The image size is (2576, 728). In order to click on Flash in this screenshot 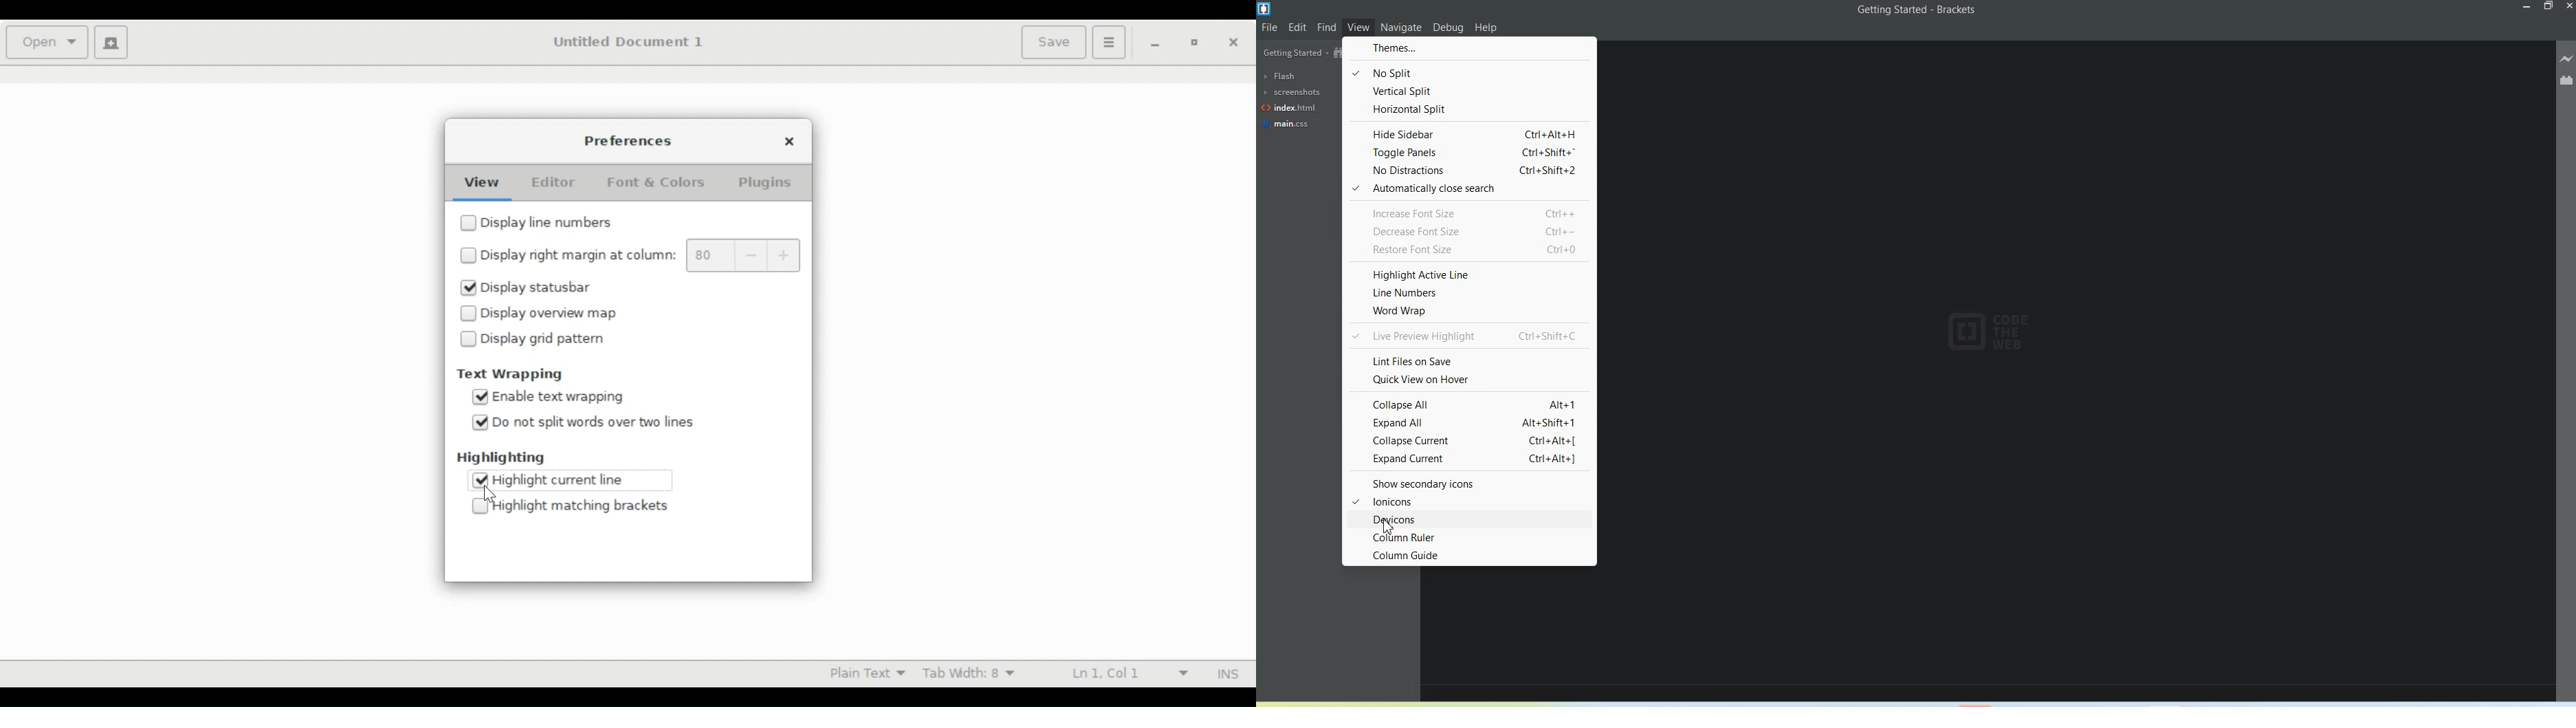, I will do `click(1281, 76)`.